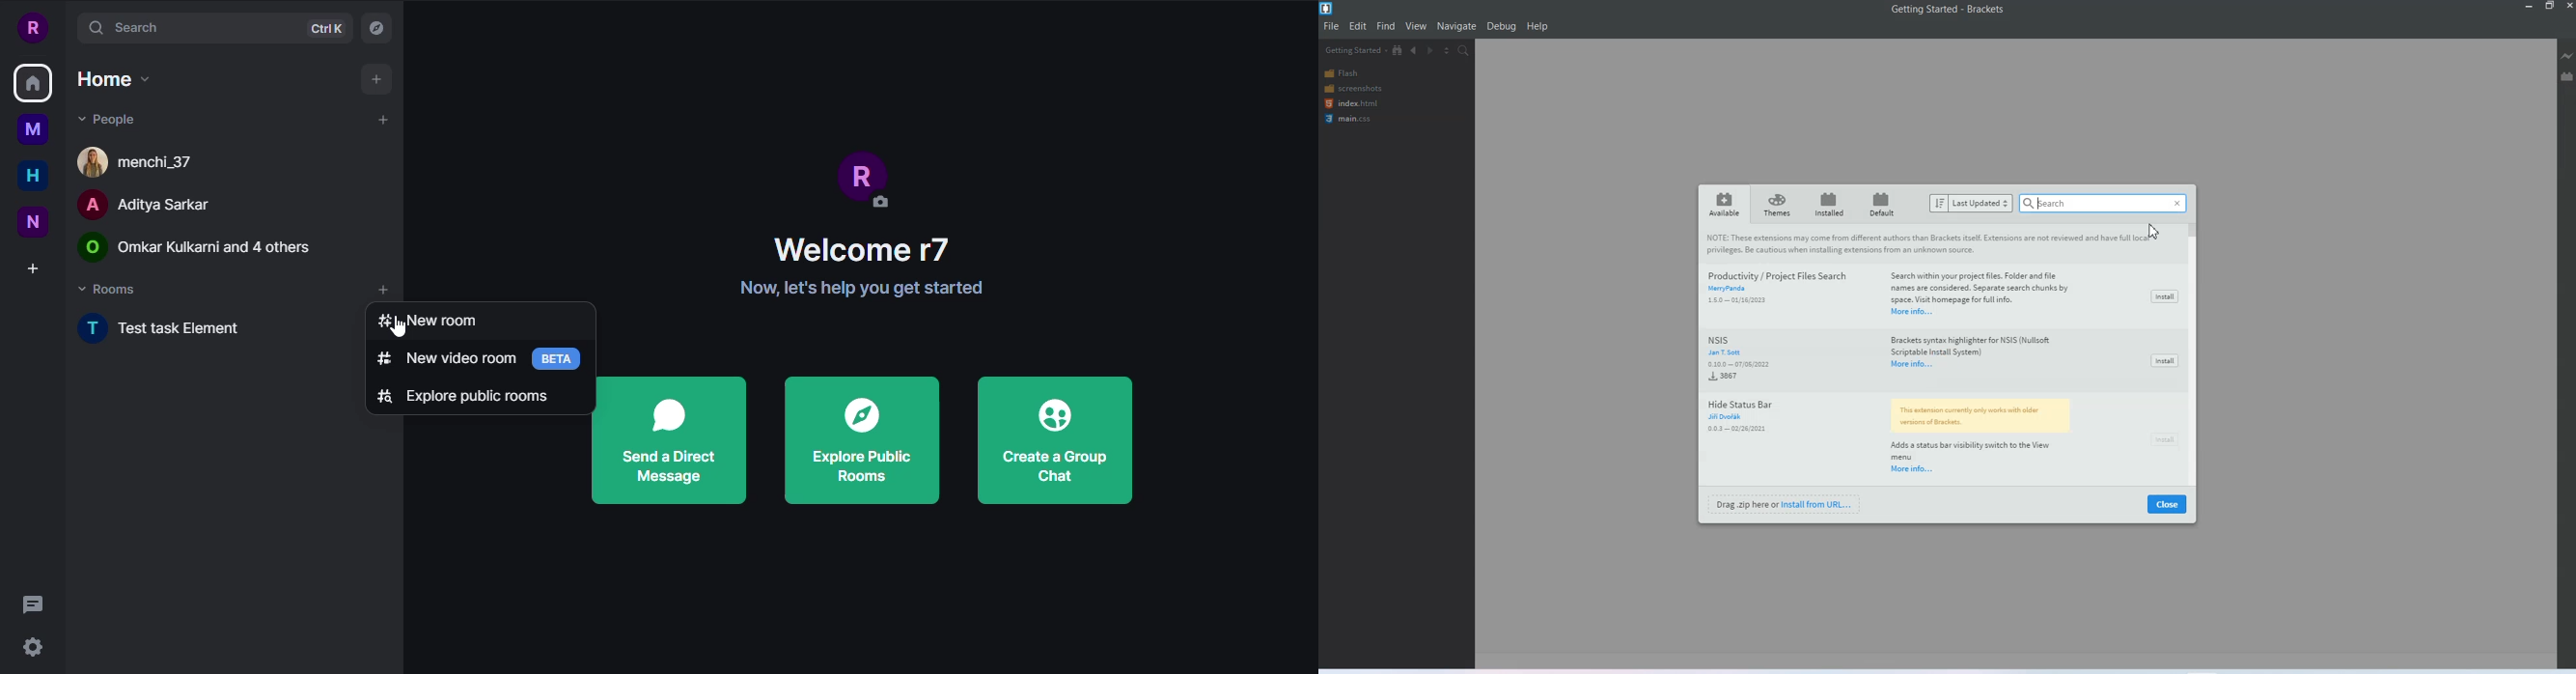 The image size is (2576, 700). What do you see at coordinates (2156, 233) in the screenshot?
I see `Cursor` at bounding box center [2156, 233].